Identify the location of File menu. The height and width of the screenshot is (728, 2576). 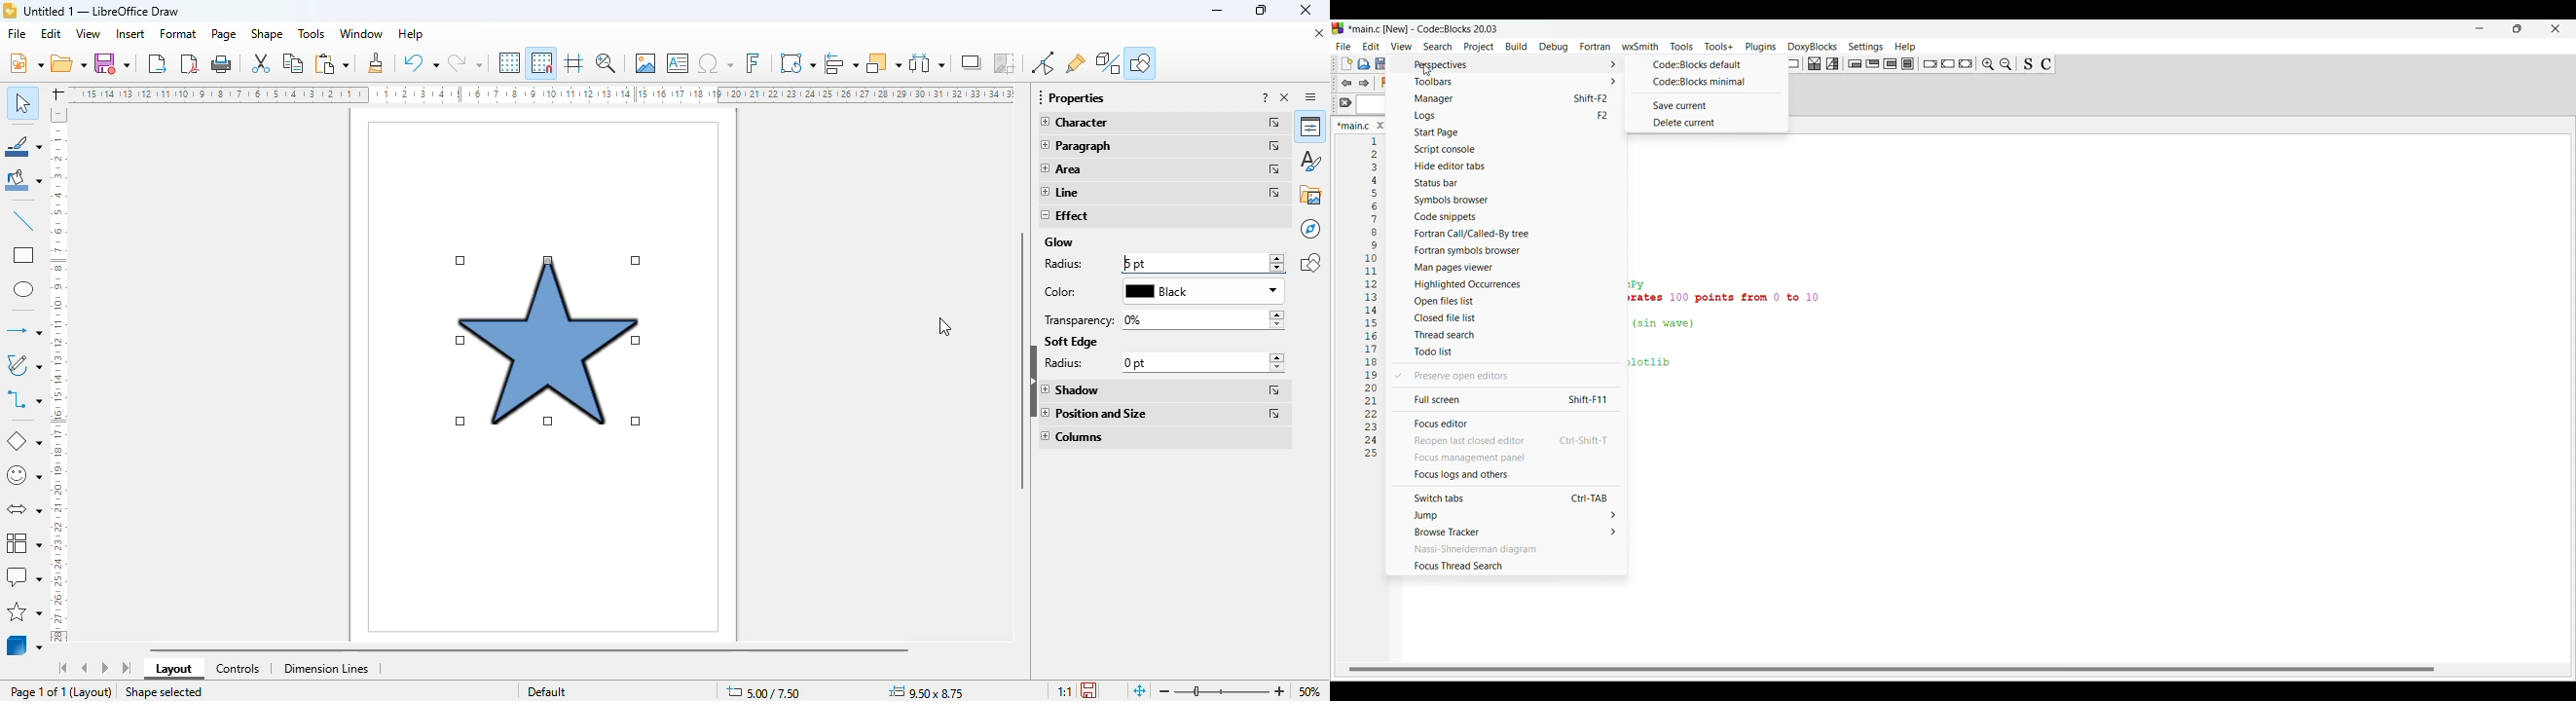
(1343, 47).